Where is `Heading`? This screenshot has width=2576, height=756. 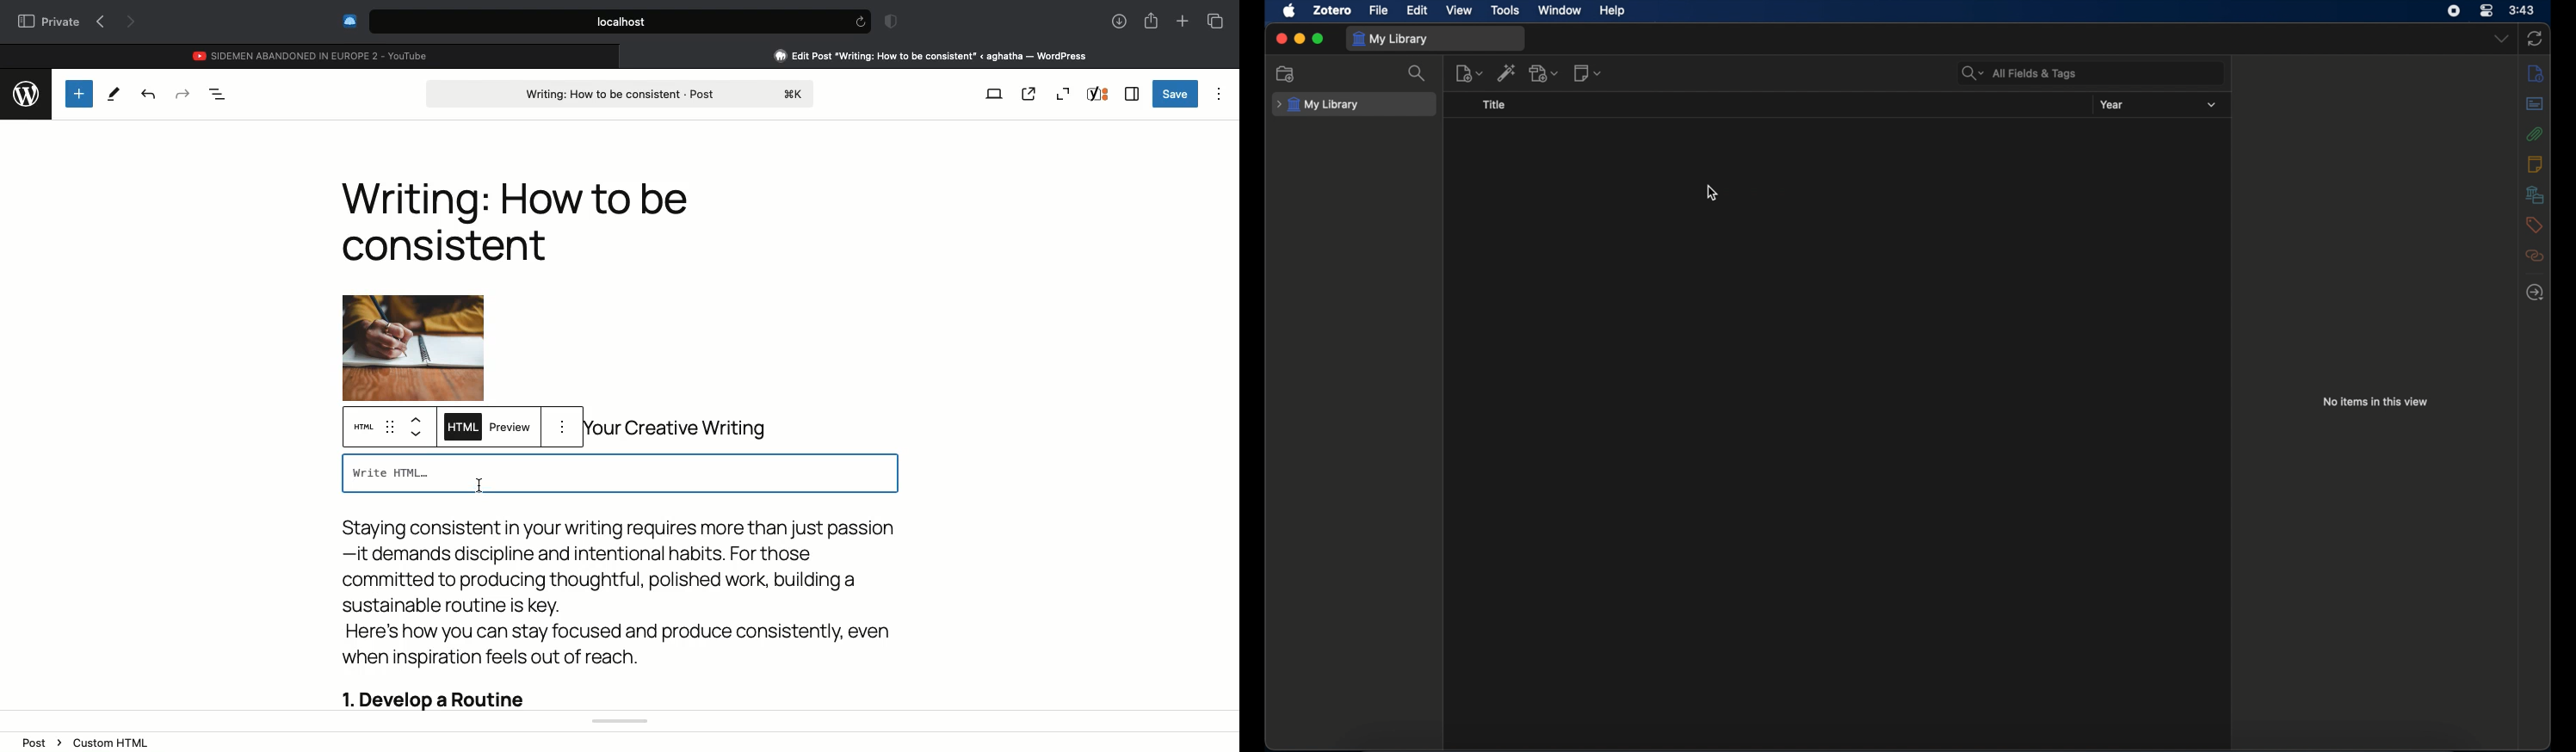
Heading is located at coordinates (515, 221).